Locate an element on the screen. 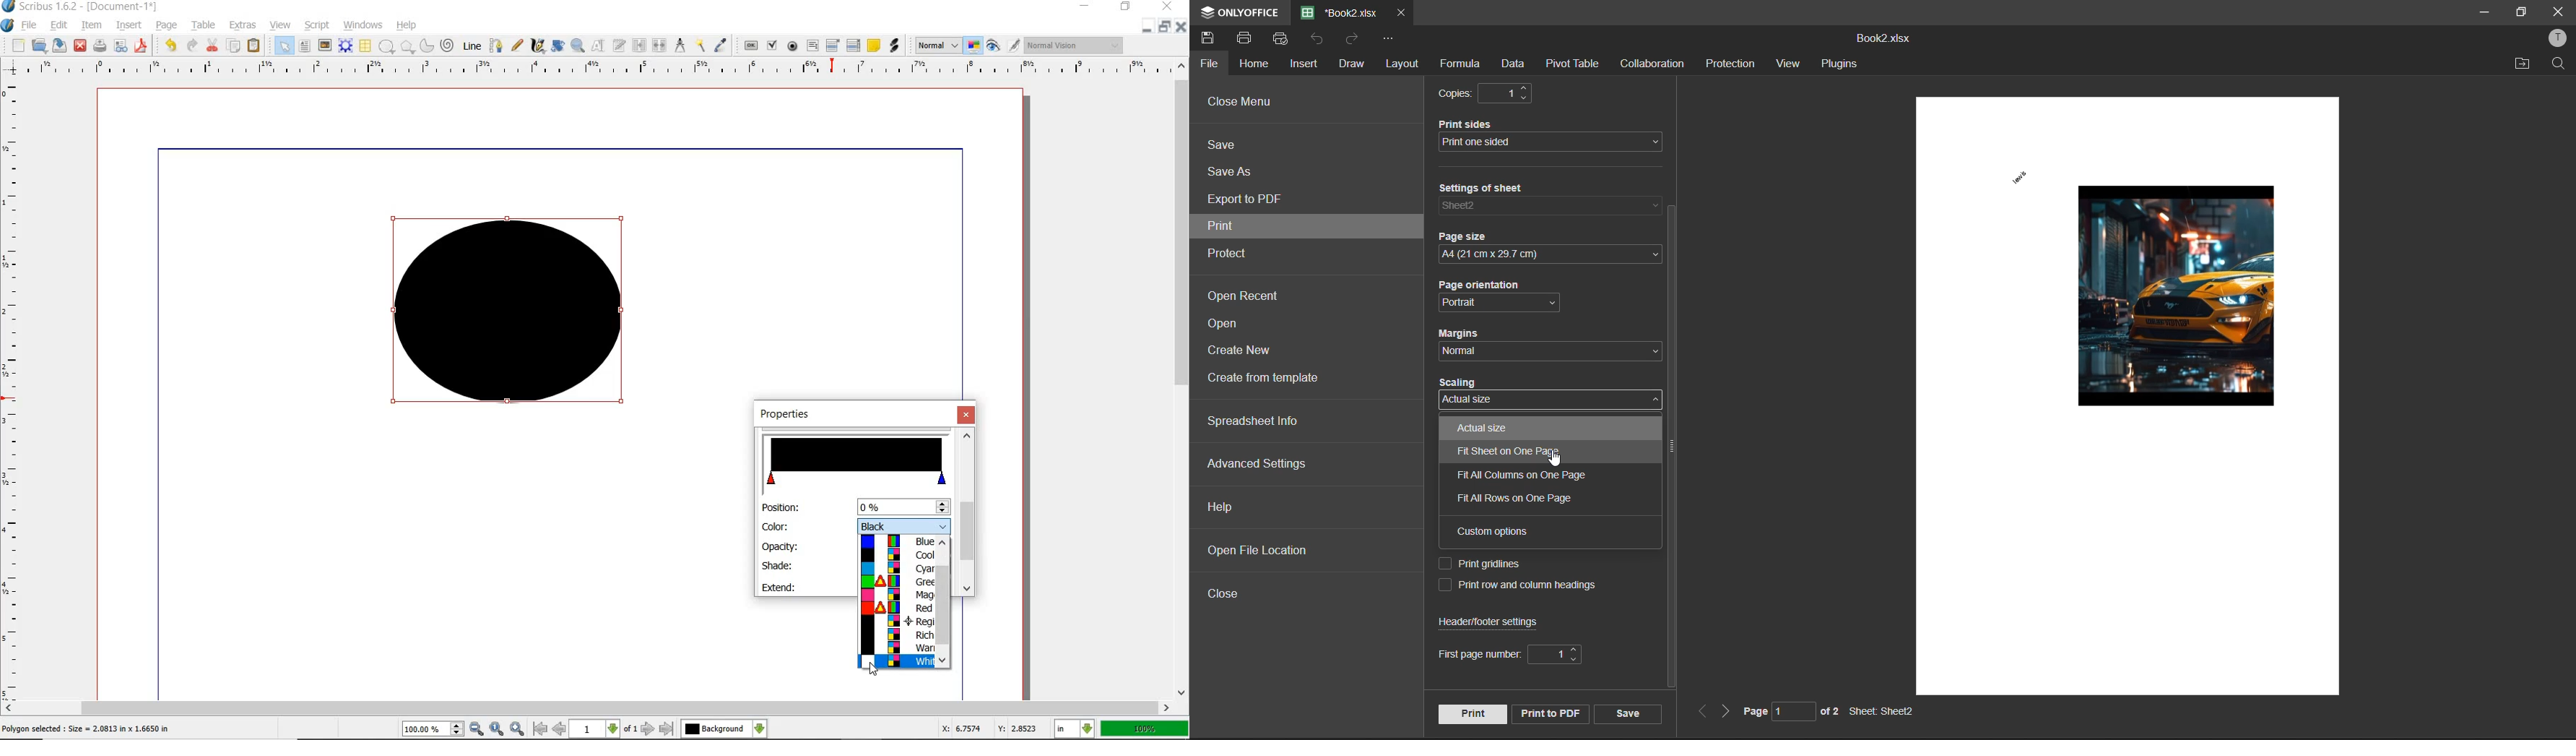 The width and height of the screenshot is (2576, 756). gradient added is located at coordinates (512, 317).